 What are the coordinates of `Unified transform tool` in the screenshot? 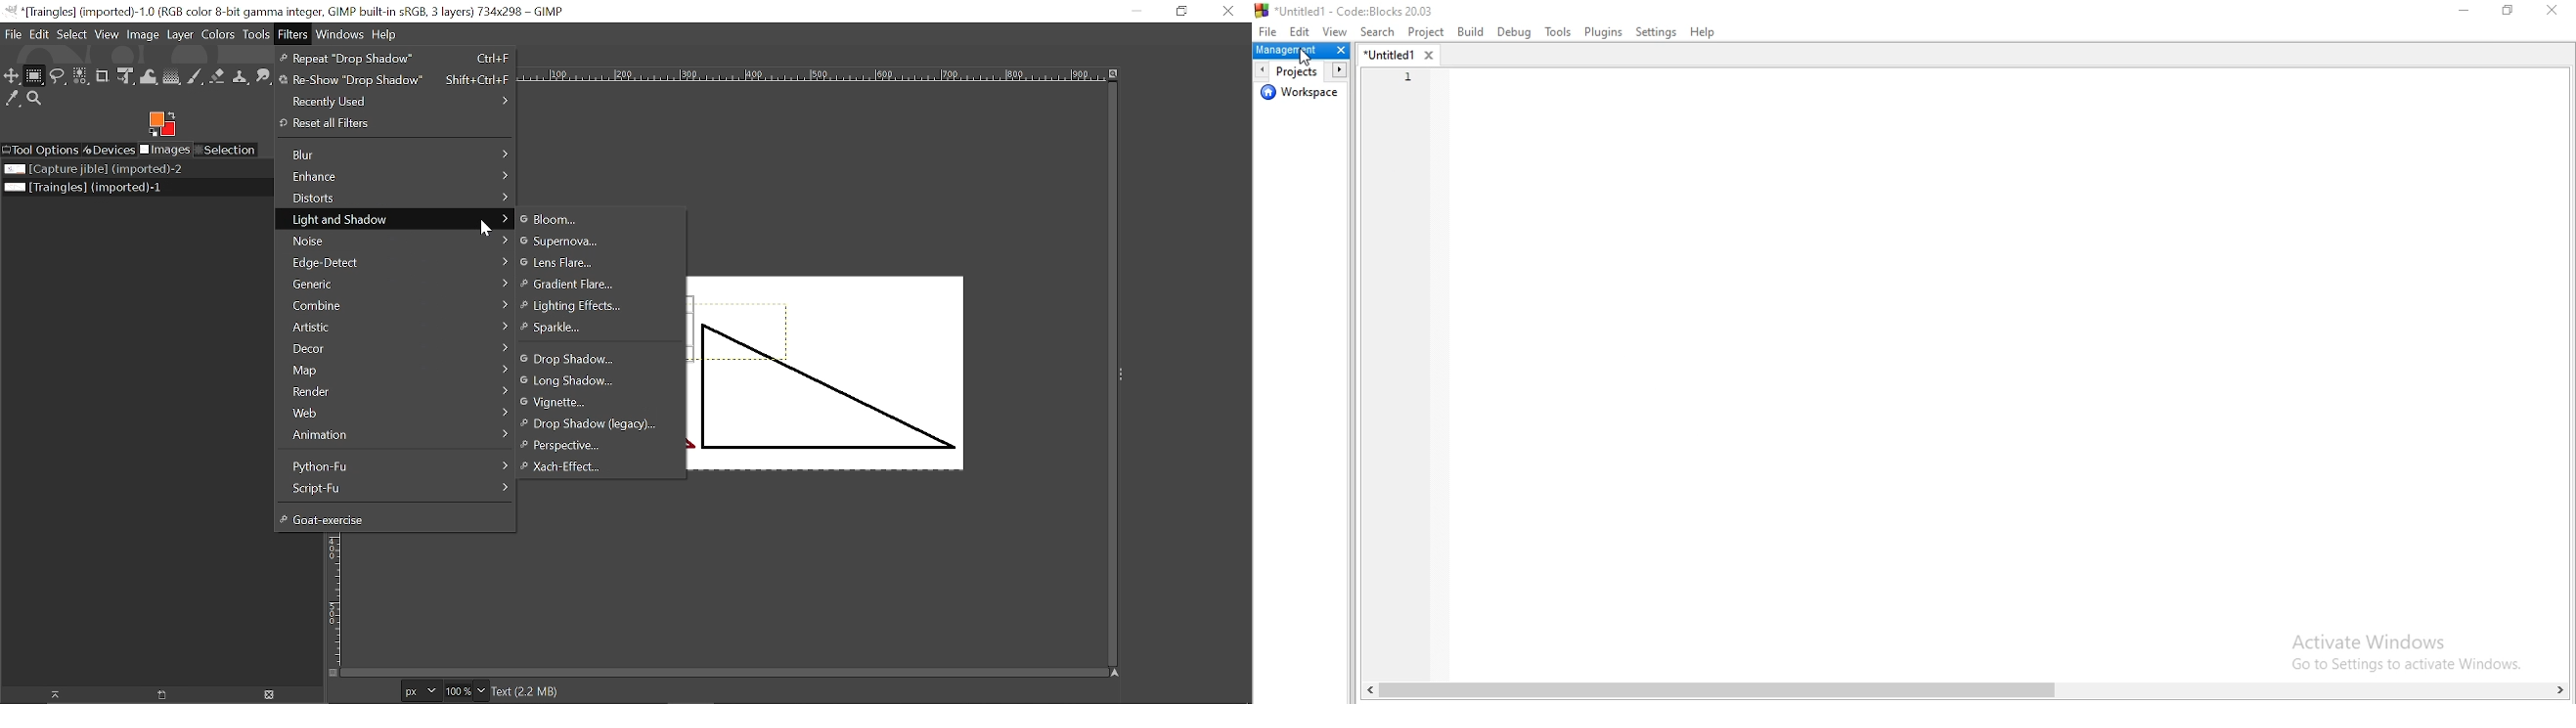 It's located at (125, 75).